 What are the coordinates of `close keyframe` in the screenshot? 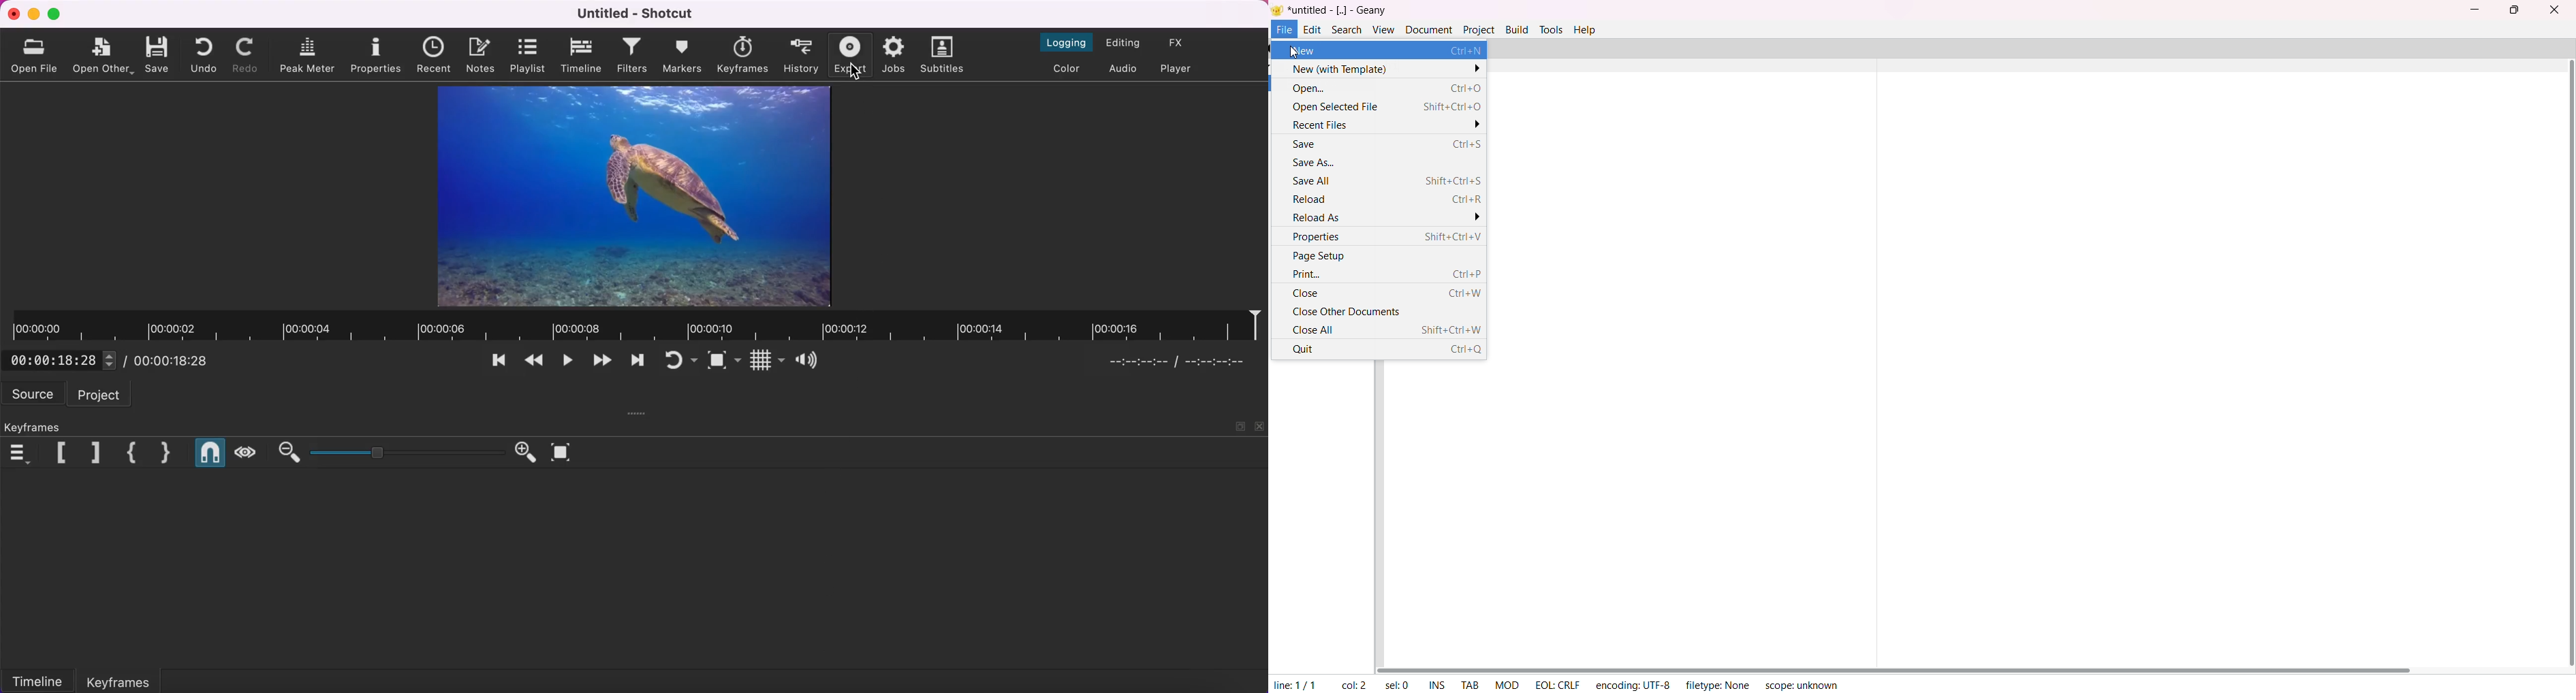 It's located at (167, 453).